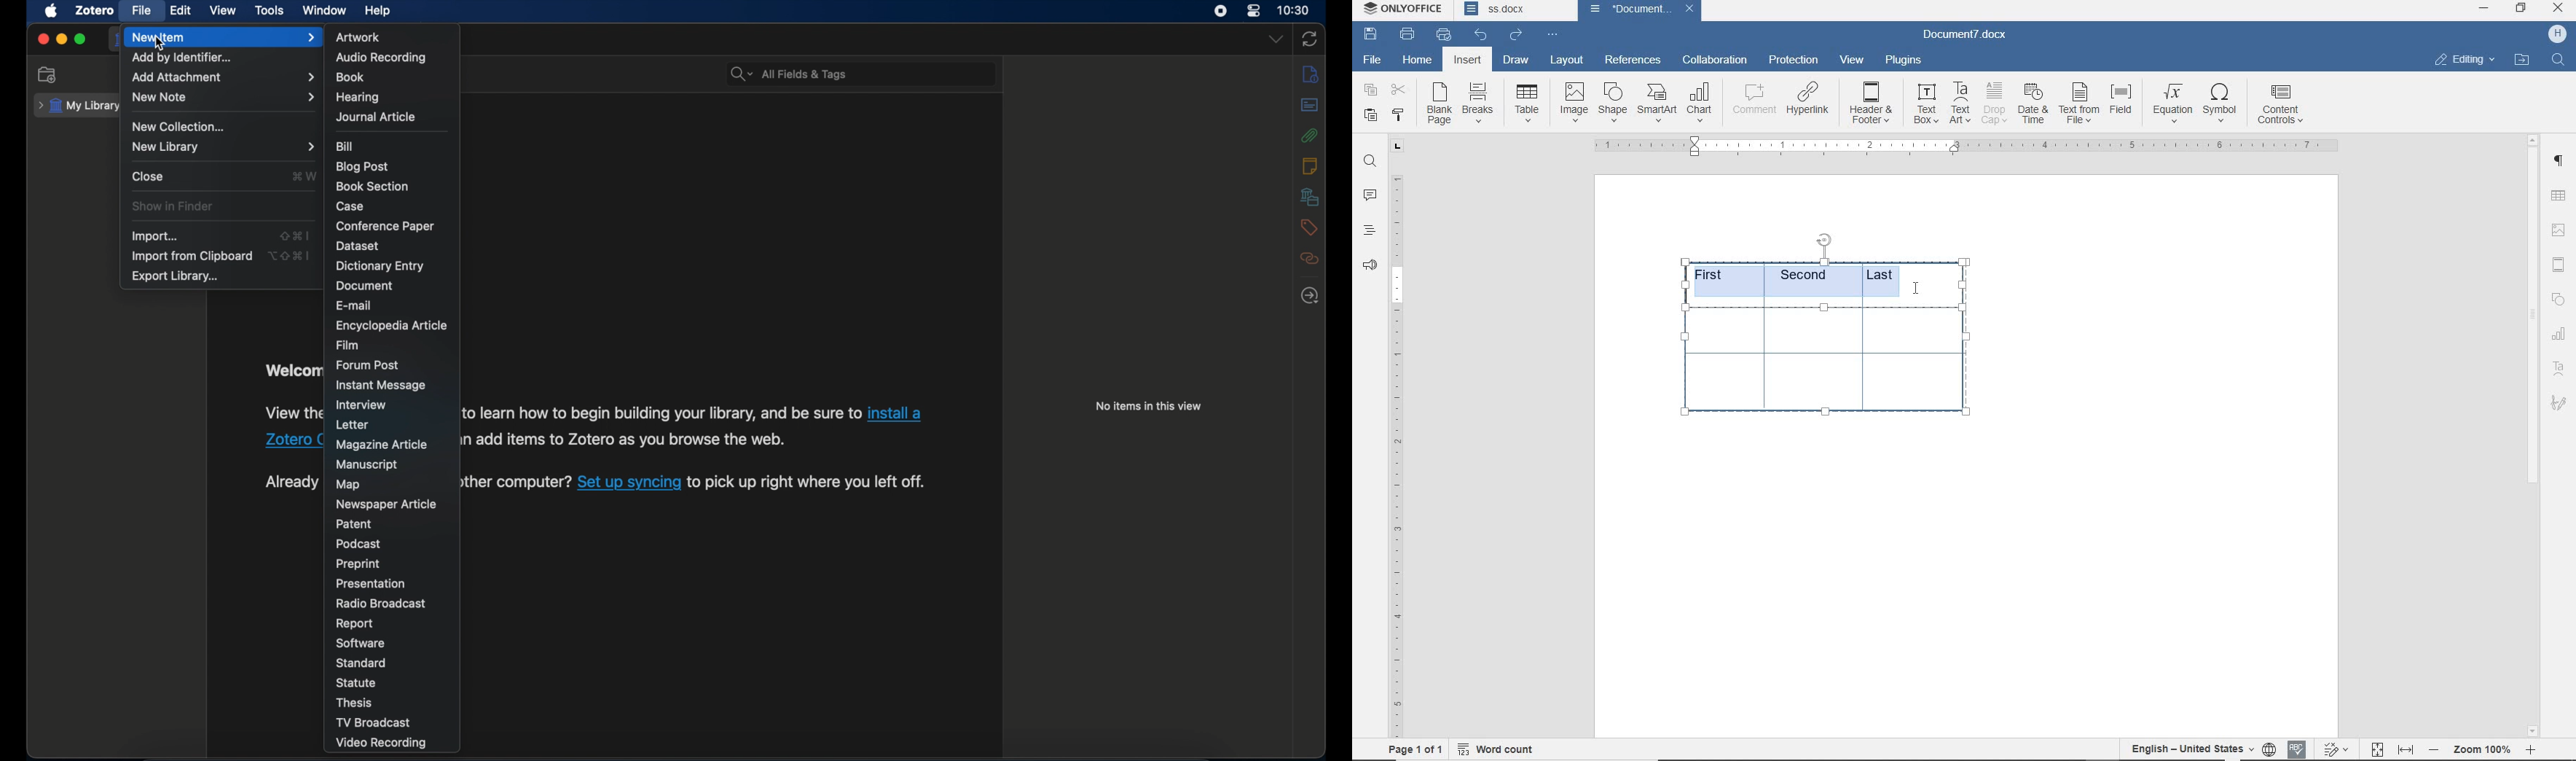 The width and height of the screenshot is (2576, 784). What do you see at coordinates (2376, 747) in the screenshot?
I see `fit to page` at bounding box center [2376, 747].